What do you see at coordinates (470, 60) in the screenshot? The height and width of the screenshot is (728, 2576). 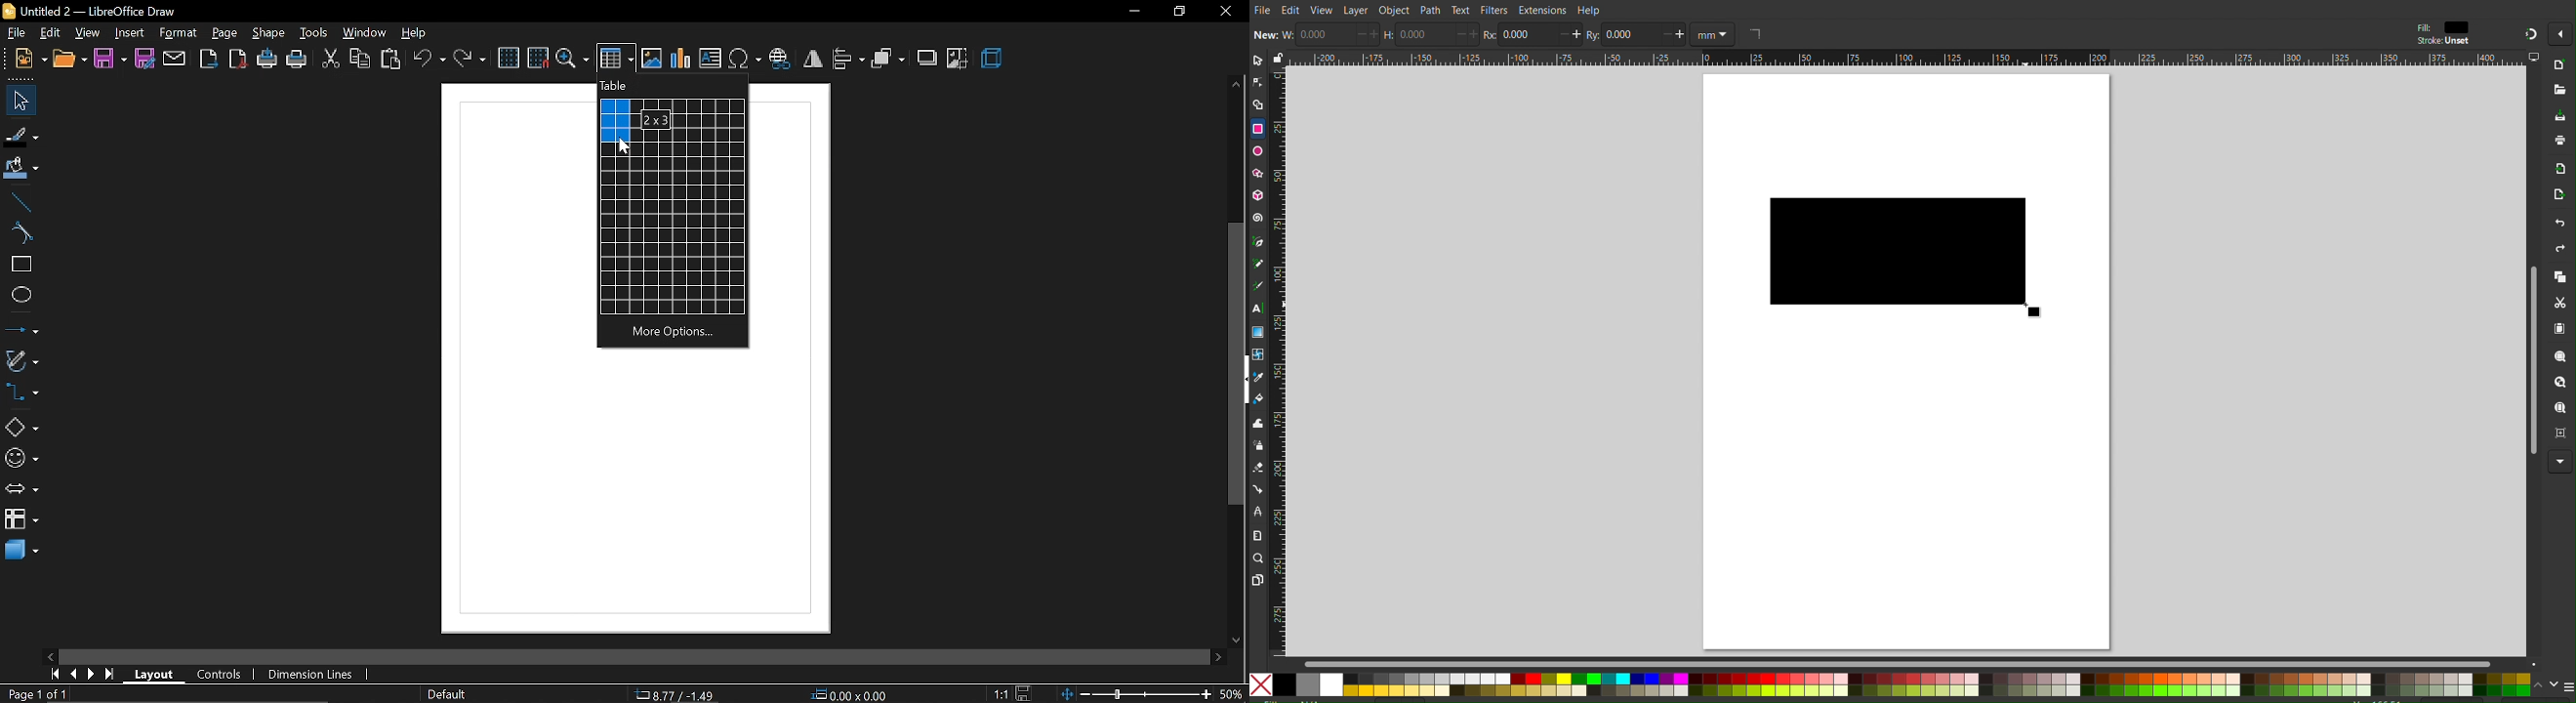 I see `redo` at bounding box center [470, 60].